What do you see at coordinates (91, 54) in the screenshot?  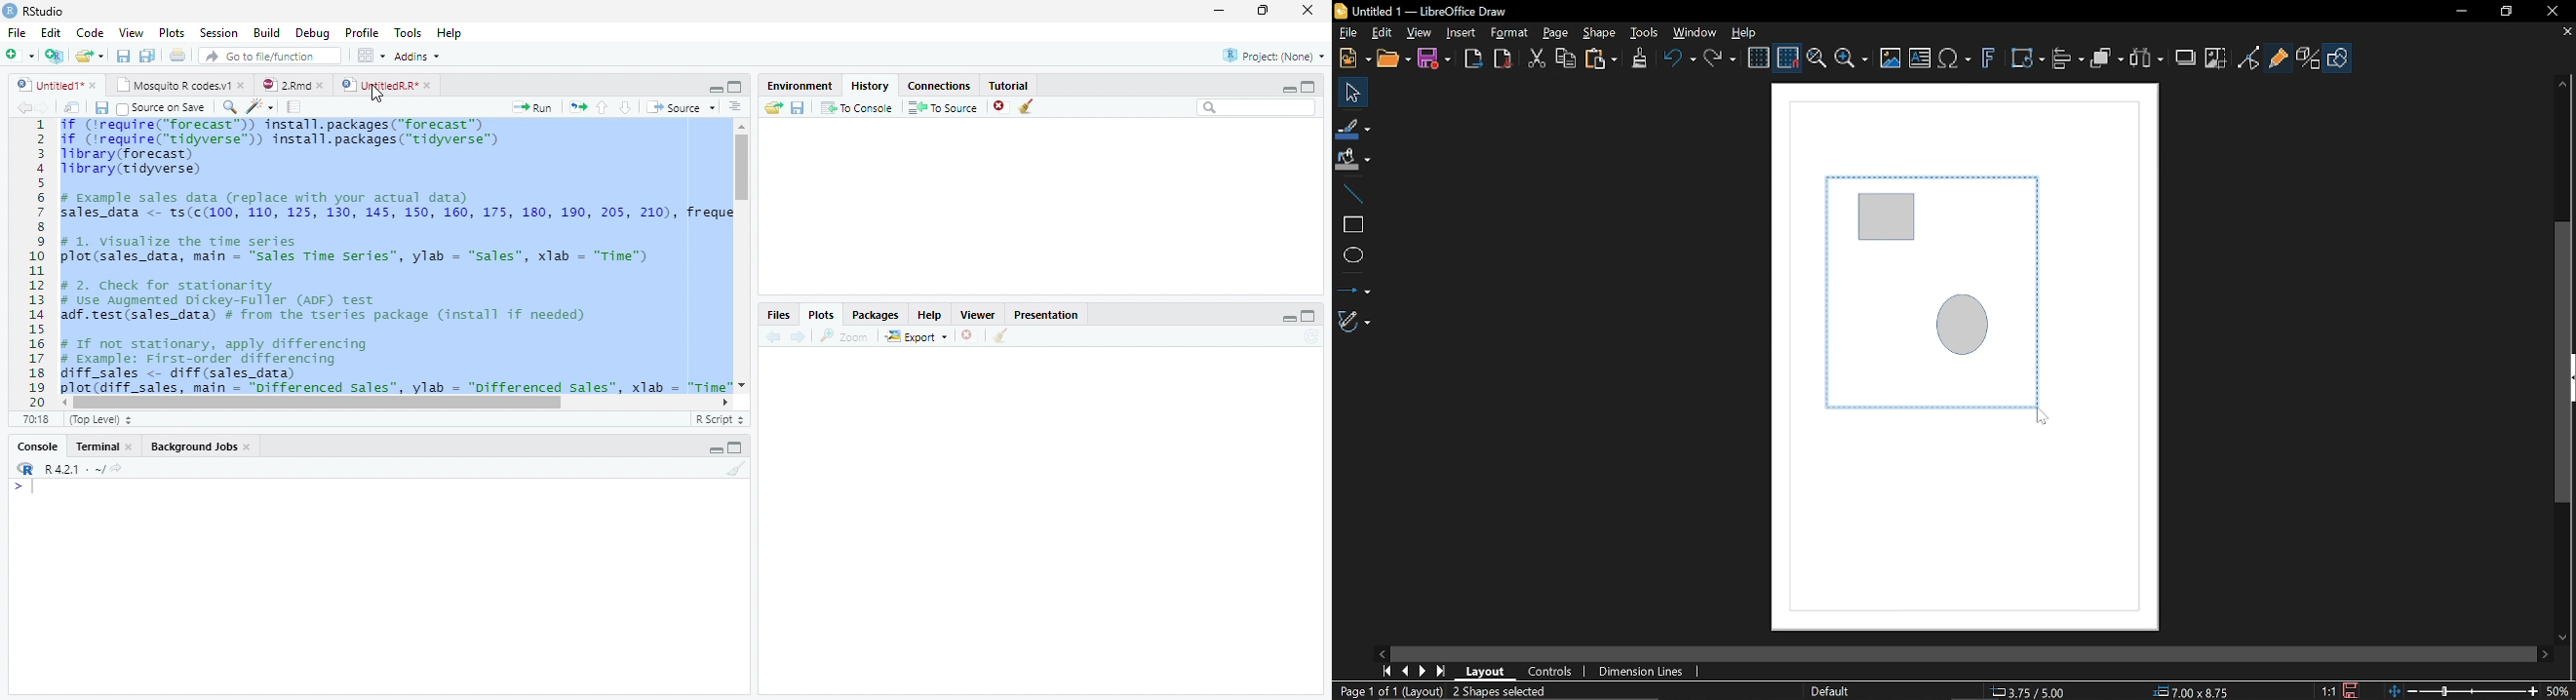 I see `Open Folder` at bounding box center [91, 54].